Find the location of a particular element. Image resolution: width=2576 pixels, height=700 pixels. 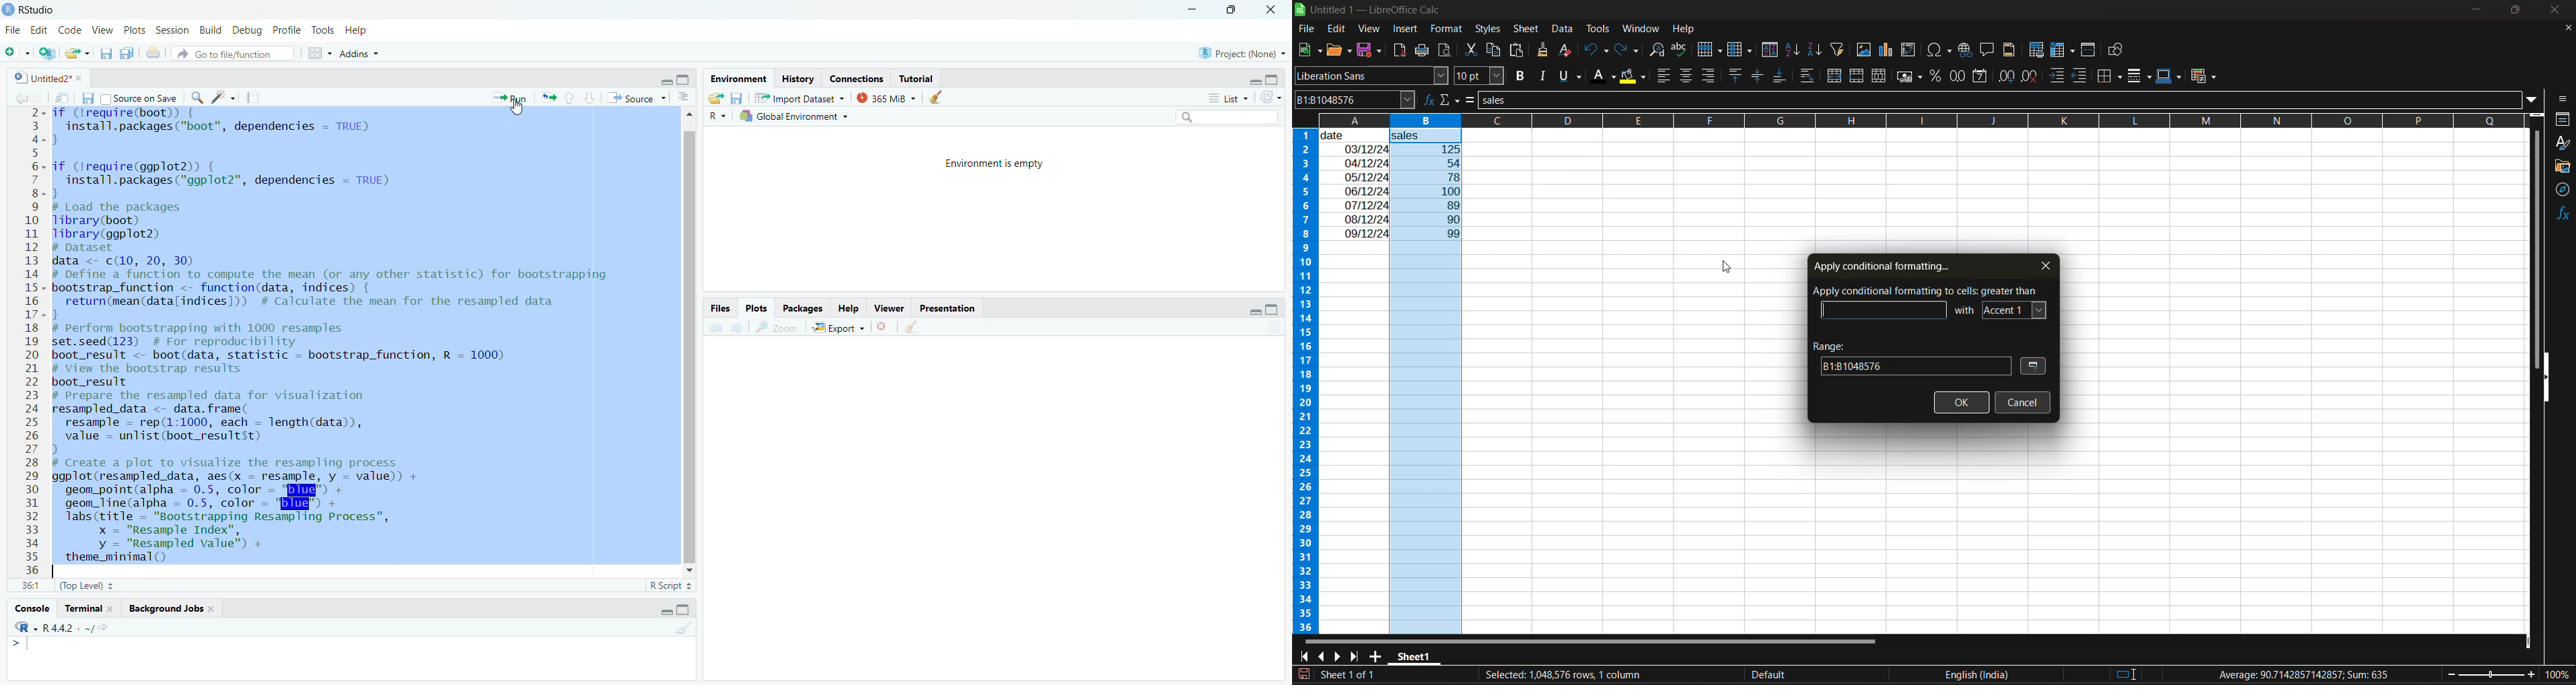

 Addins  is located at coordinates (361, 52).